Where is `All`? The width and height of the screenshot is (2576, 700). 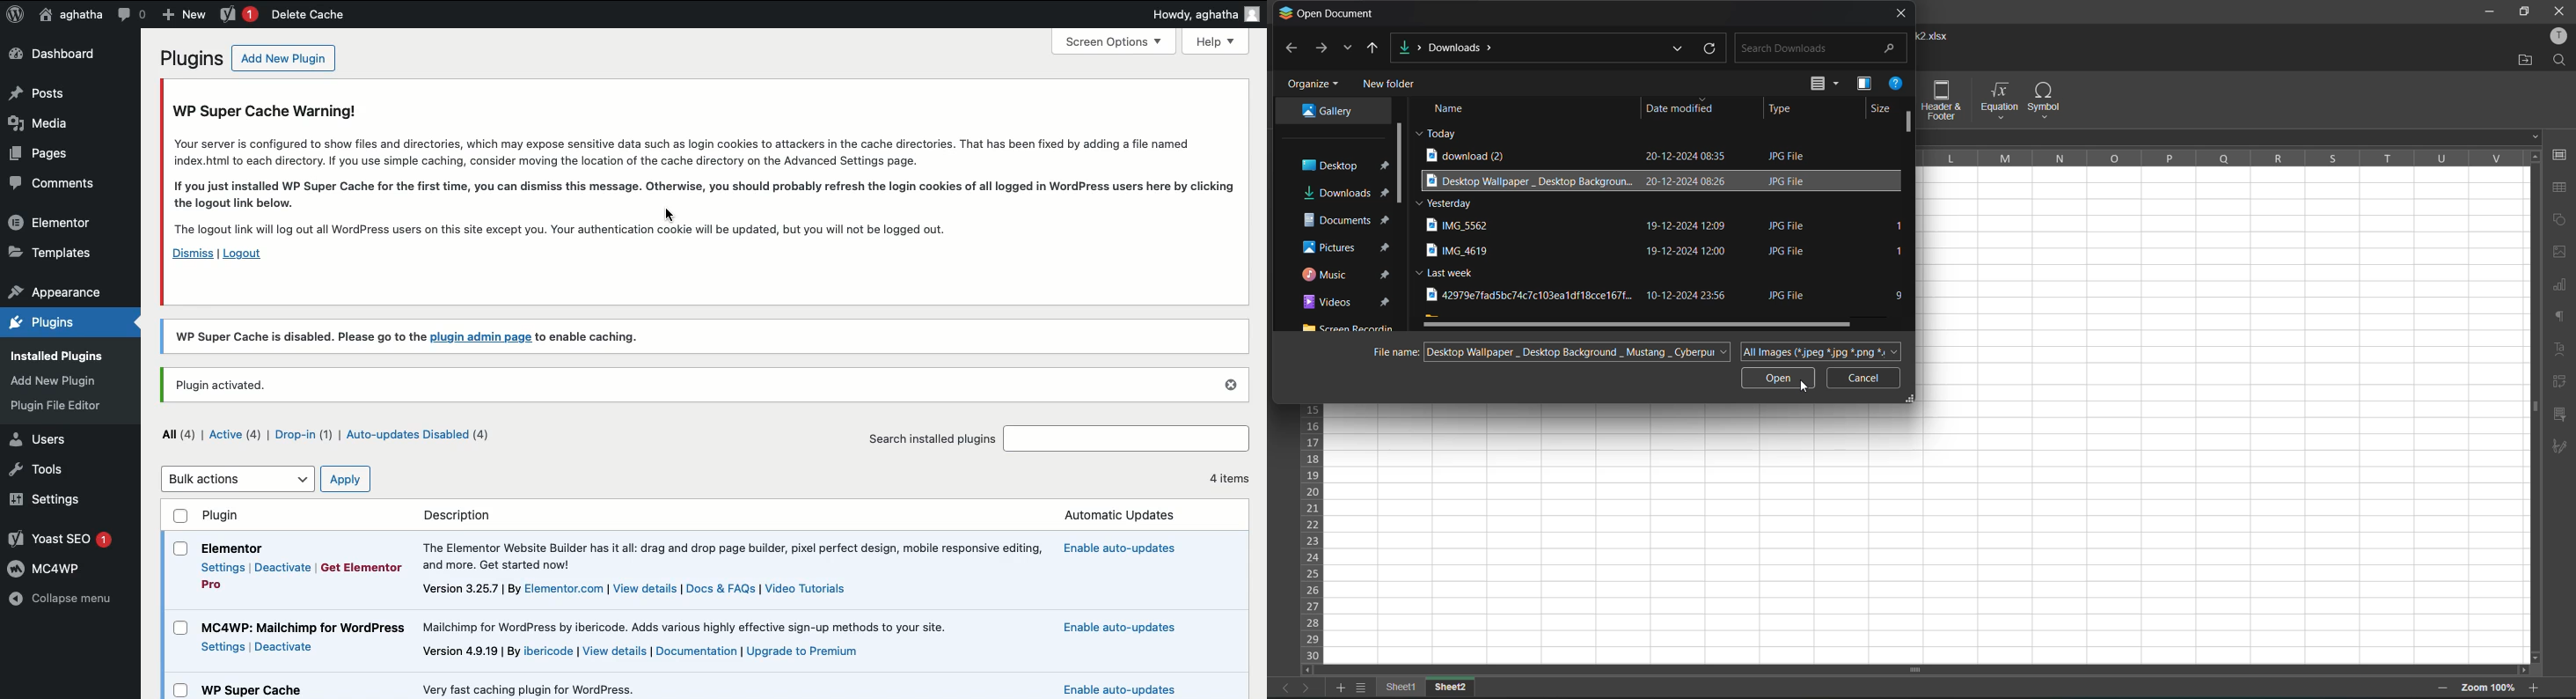
All is located at coordinates (179, 434).